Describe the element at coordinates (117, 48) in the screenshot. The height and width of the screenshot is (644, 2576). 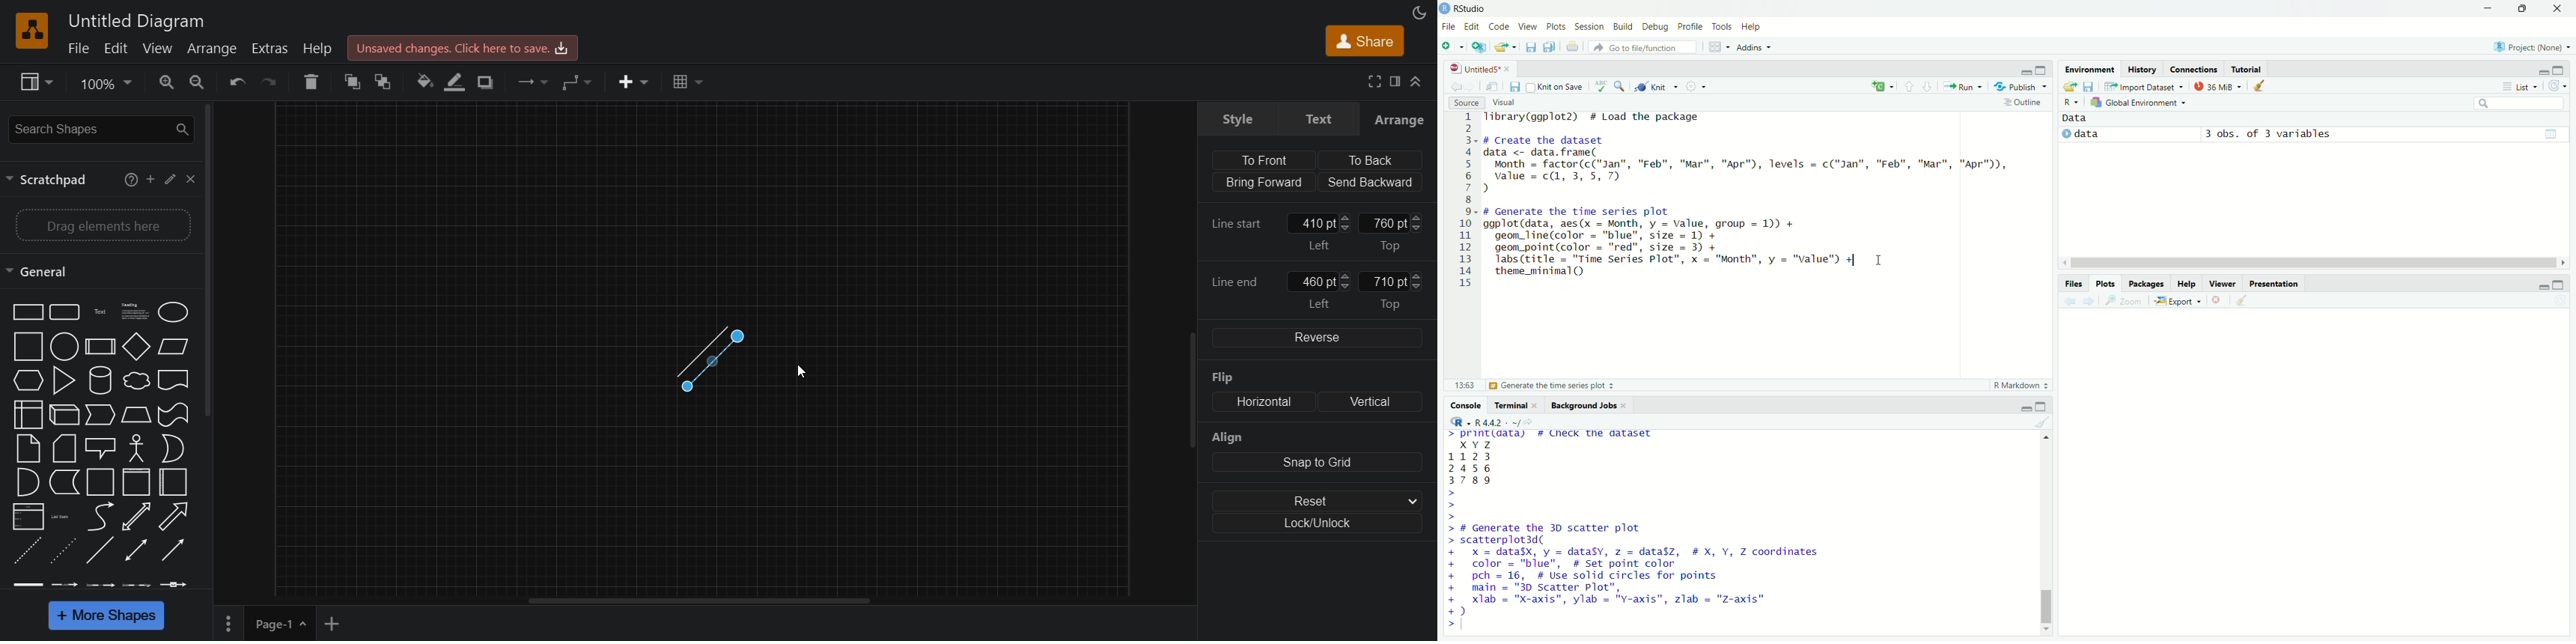
I see `edit` at that location.